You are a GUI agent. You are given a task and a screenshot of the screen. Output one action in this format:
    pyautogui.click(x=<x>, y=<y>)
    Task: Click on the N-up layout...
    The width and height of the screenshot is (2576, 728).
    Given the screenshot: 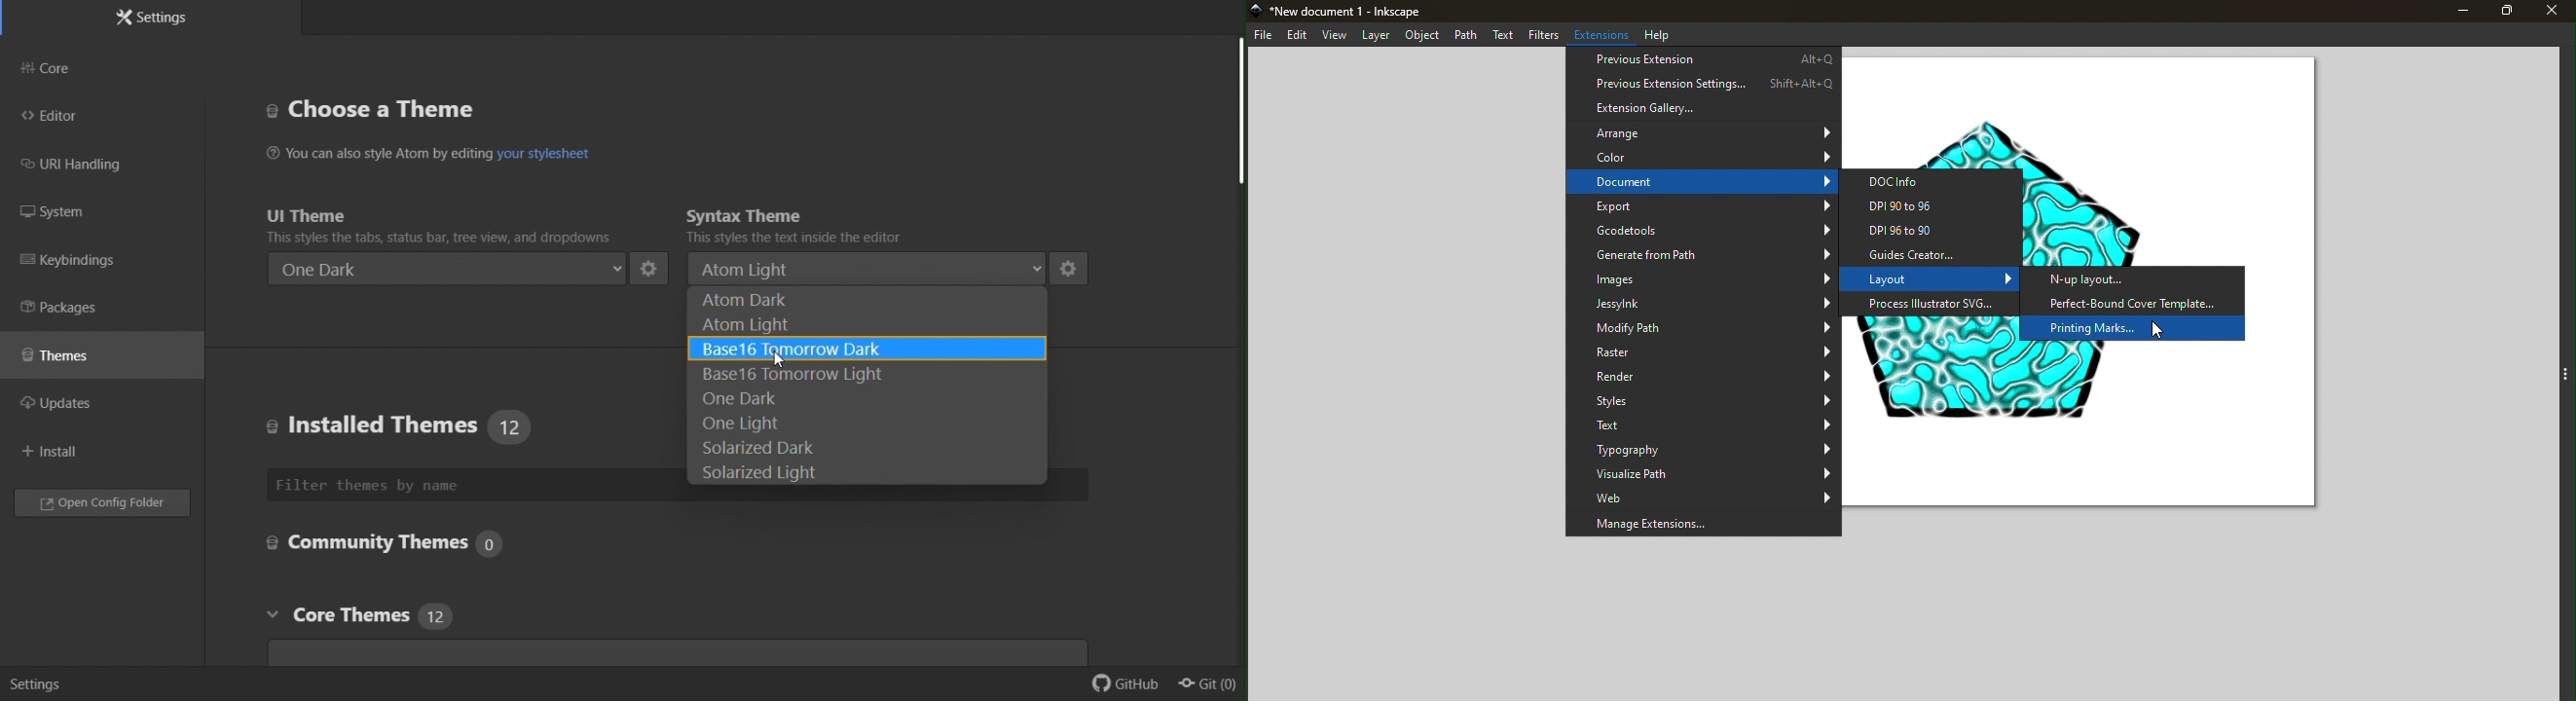 What is the action you would take?
    pyautogui.click(x=2097, y=280)
    